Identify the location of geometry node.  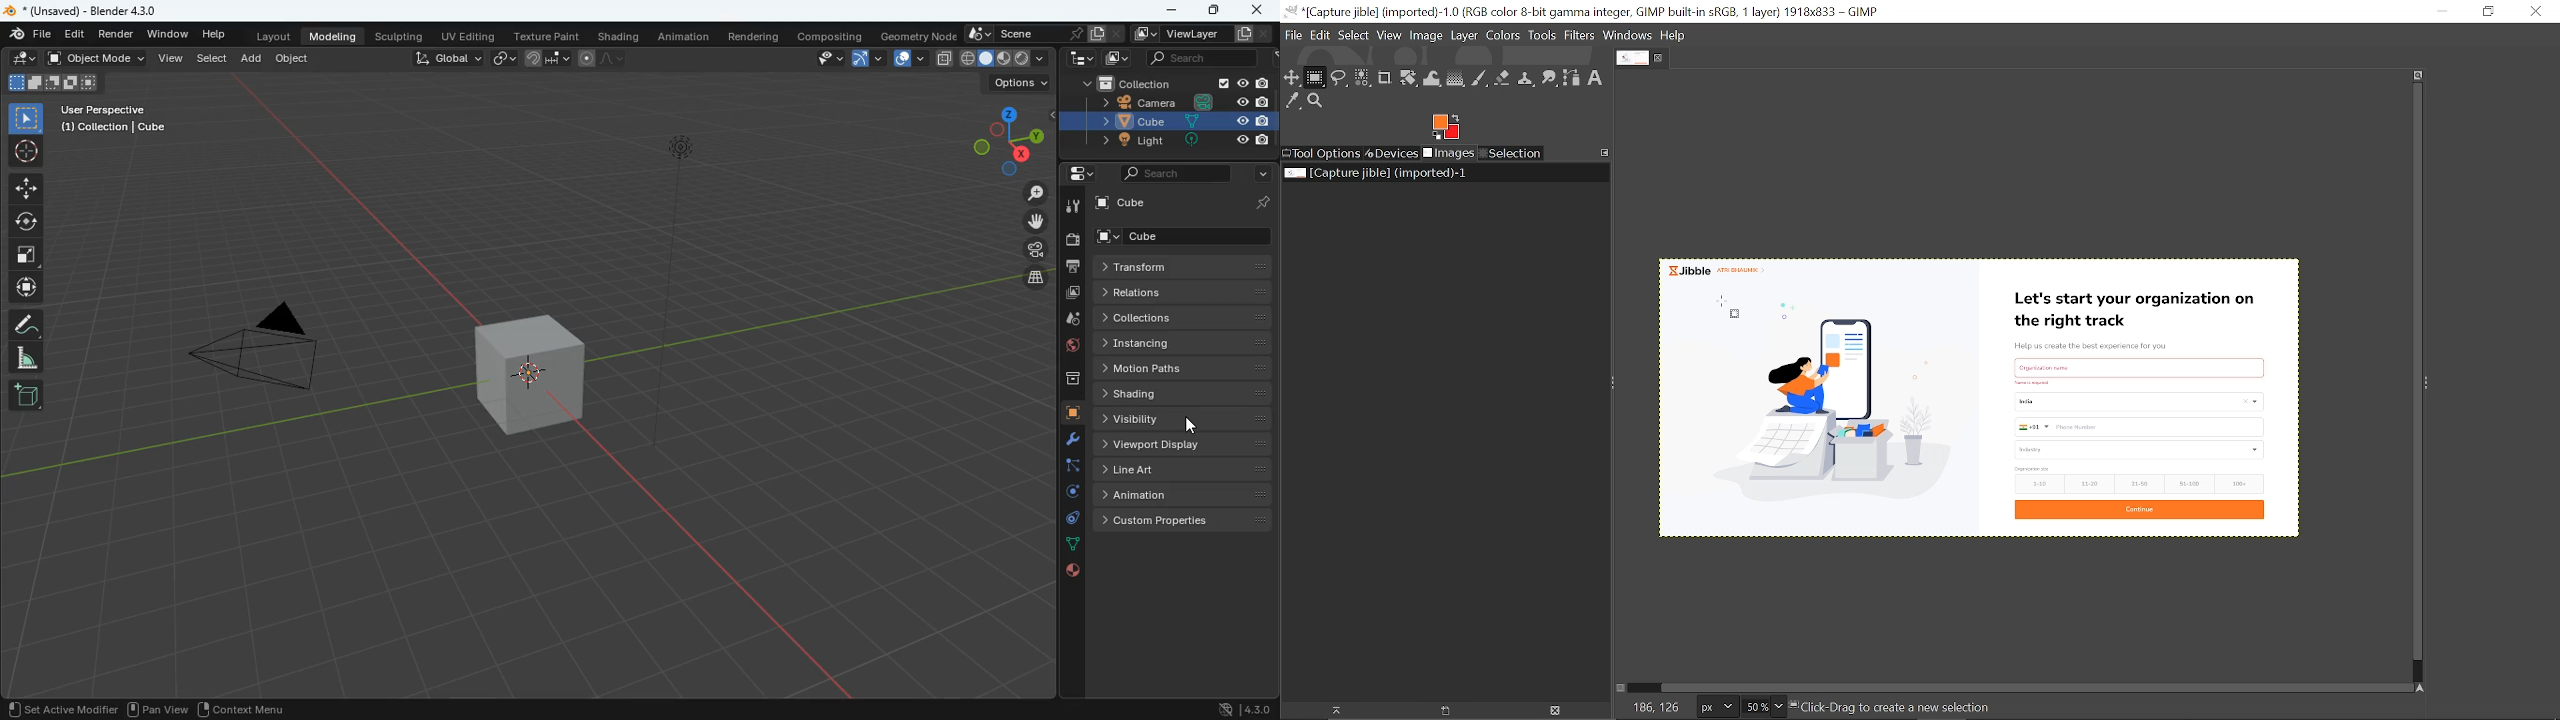
(914, 35).